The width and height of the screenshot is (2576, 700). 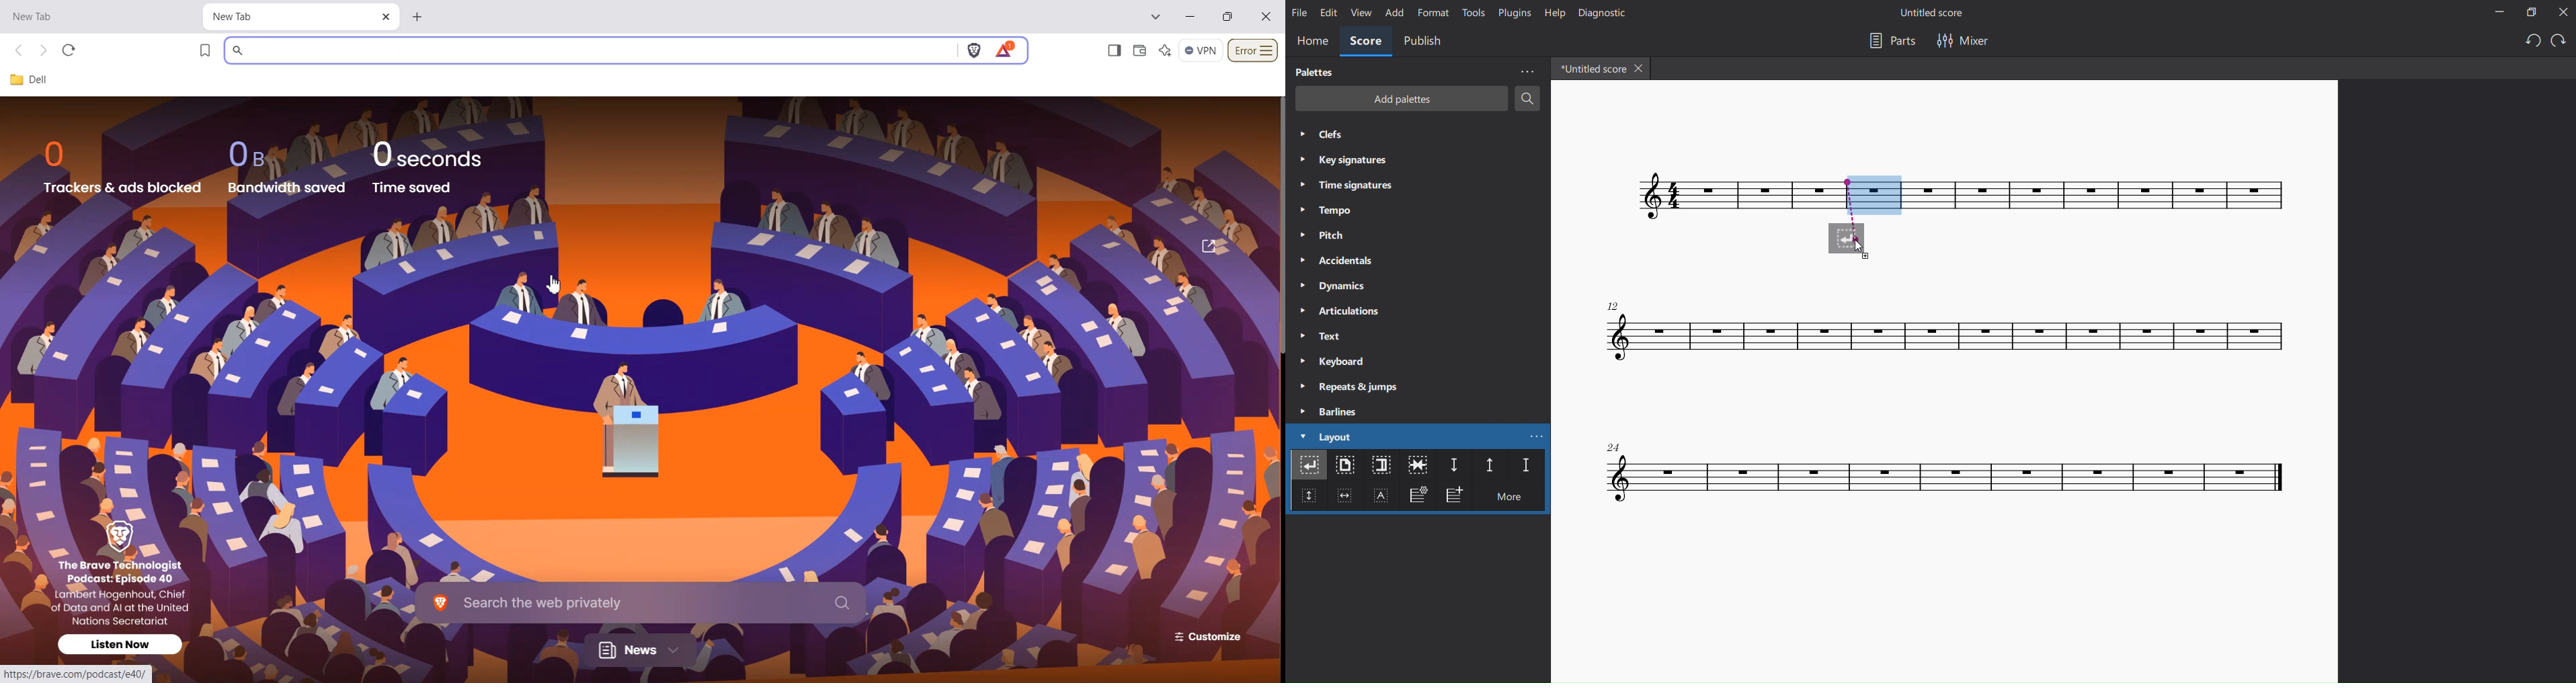 I want to click on time signatures, so click(x=1353, y=184).